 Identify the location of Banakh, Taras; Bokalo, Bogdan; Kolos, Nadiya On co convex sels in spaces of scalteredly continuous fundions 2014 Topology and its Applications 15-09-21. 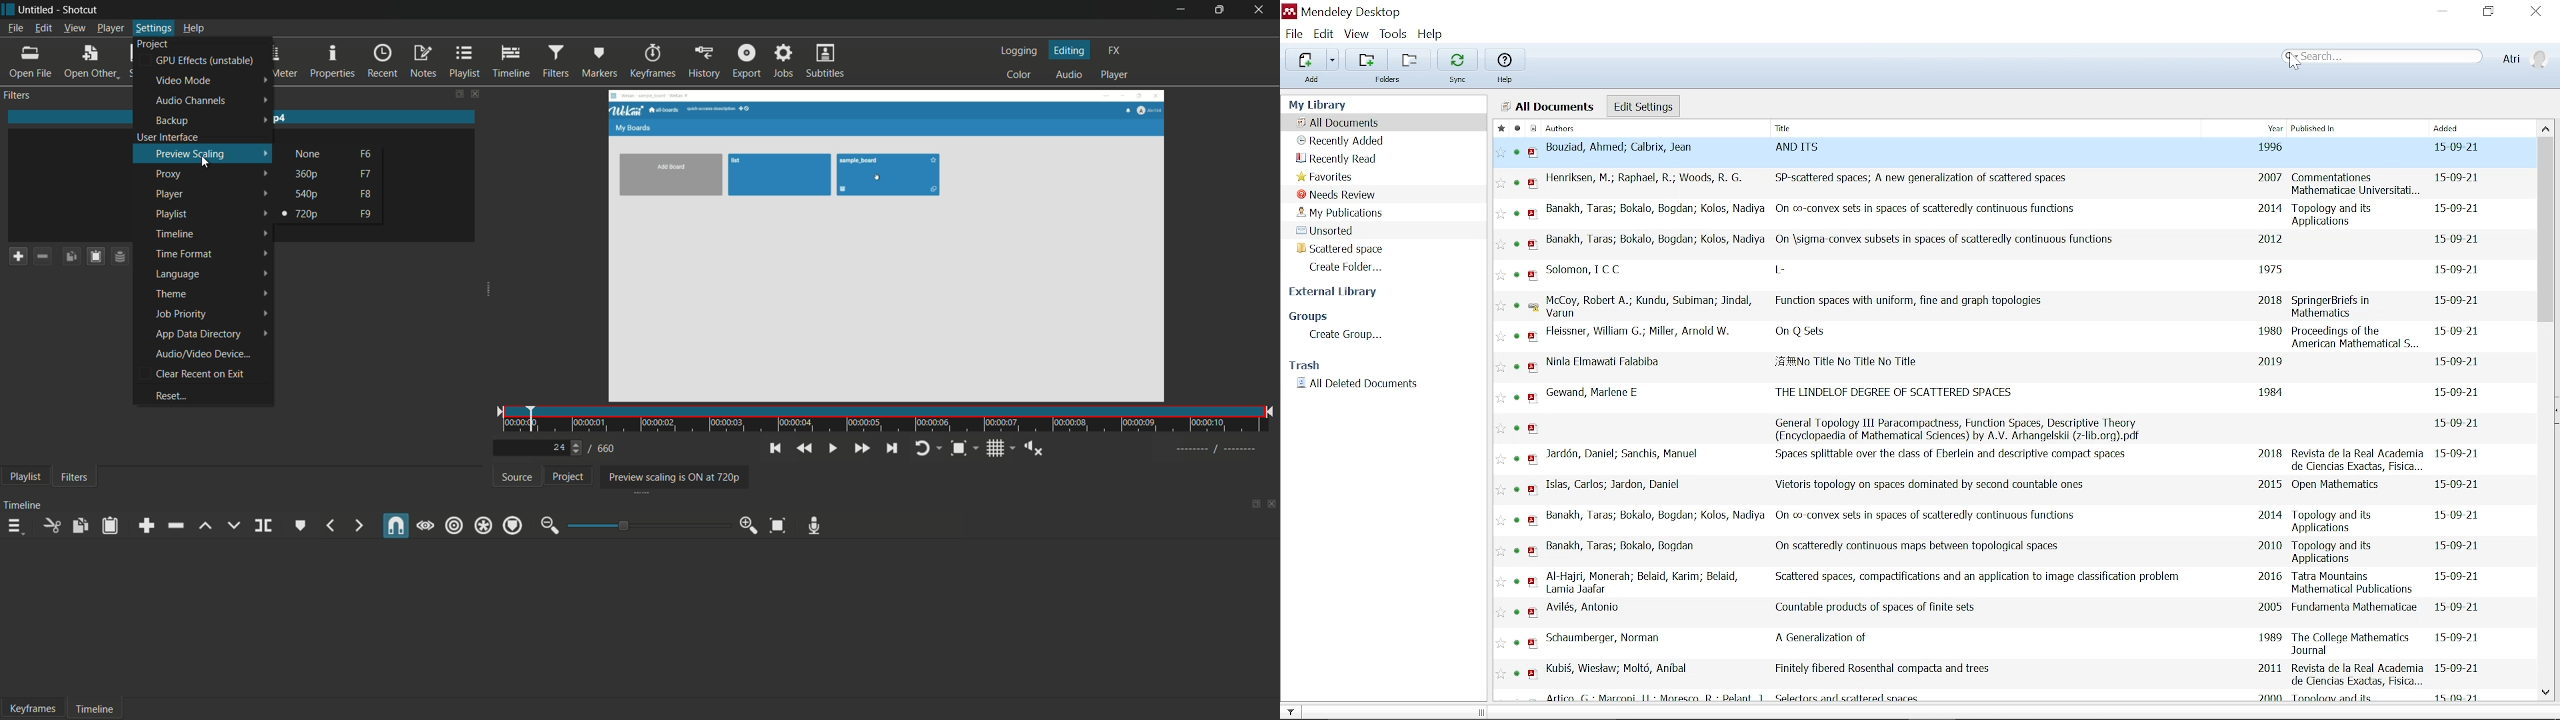
(2007, 520).